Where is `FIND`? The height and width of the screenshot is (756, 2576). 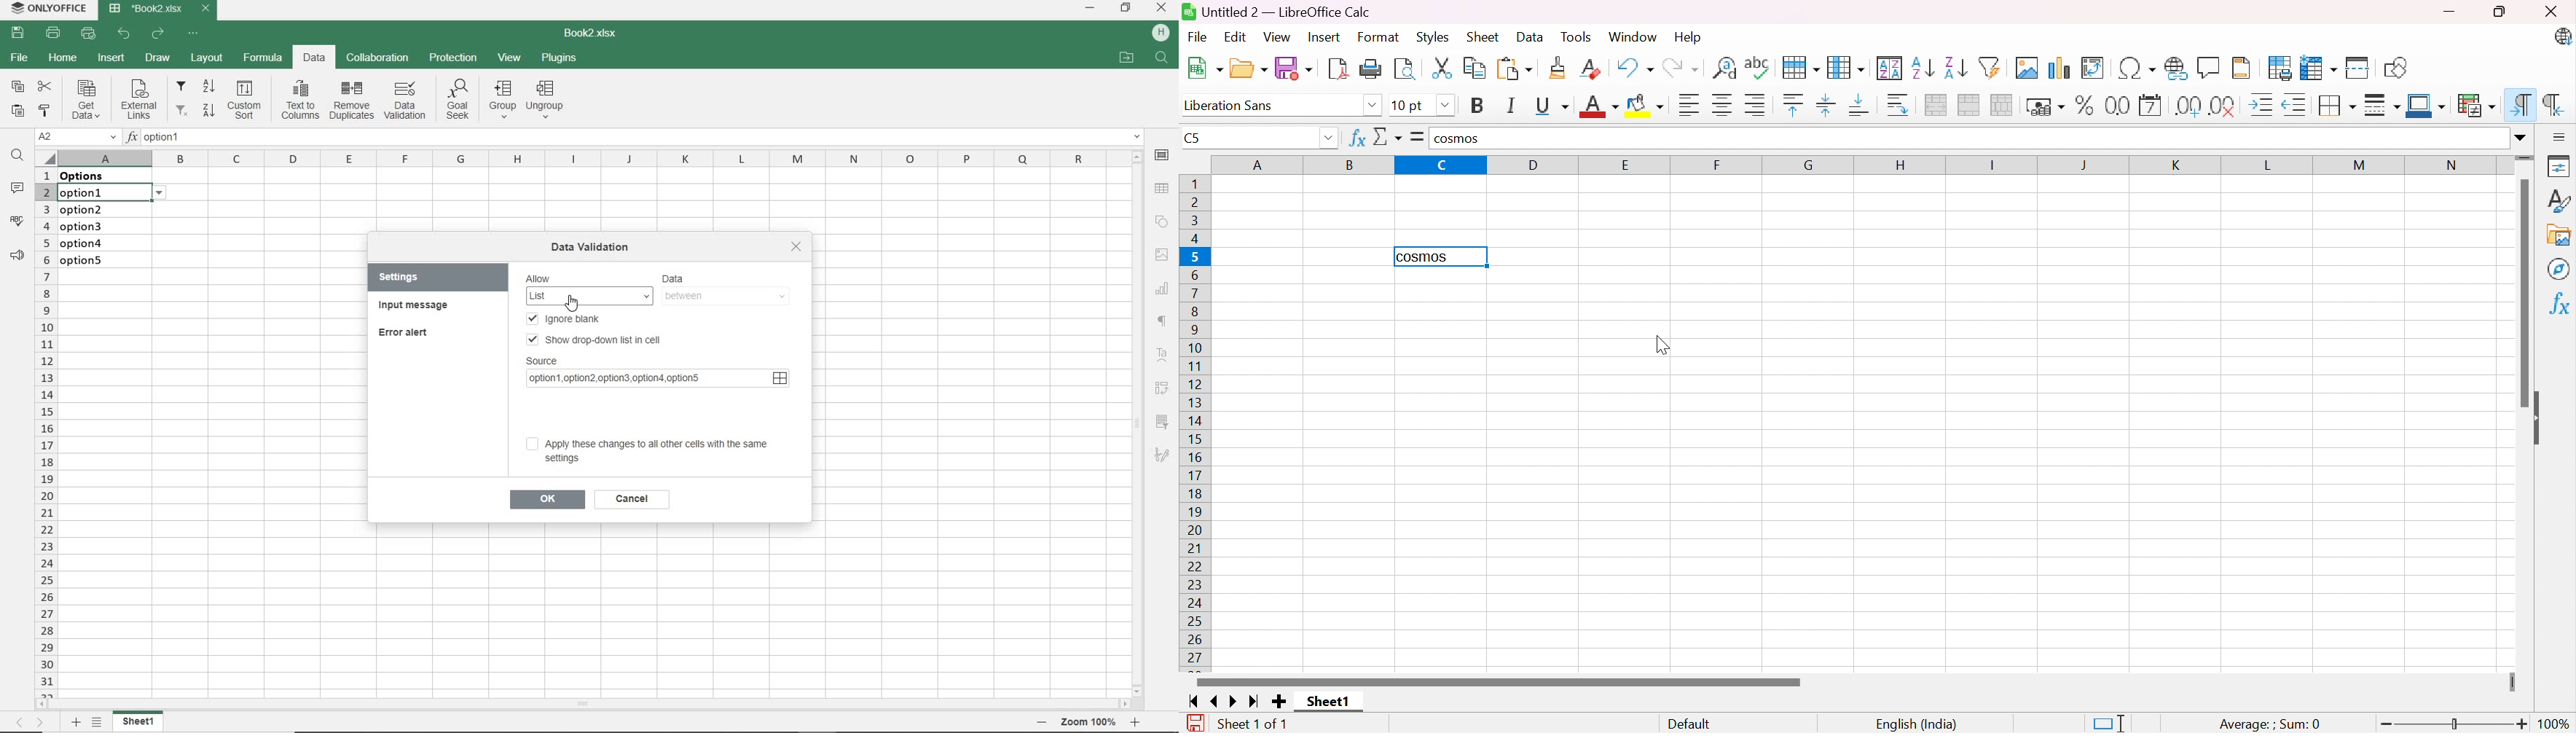 FIND is located at coordinates (16, 155).